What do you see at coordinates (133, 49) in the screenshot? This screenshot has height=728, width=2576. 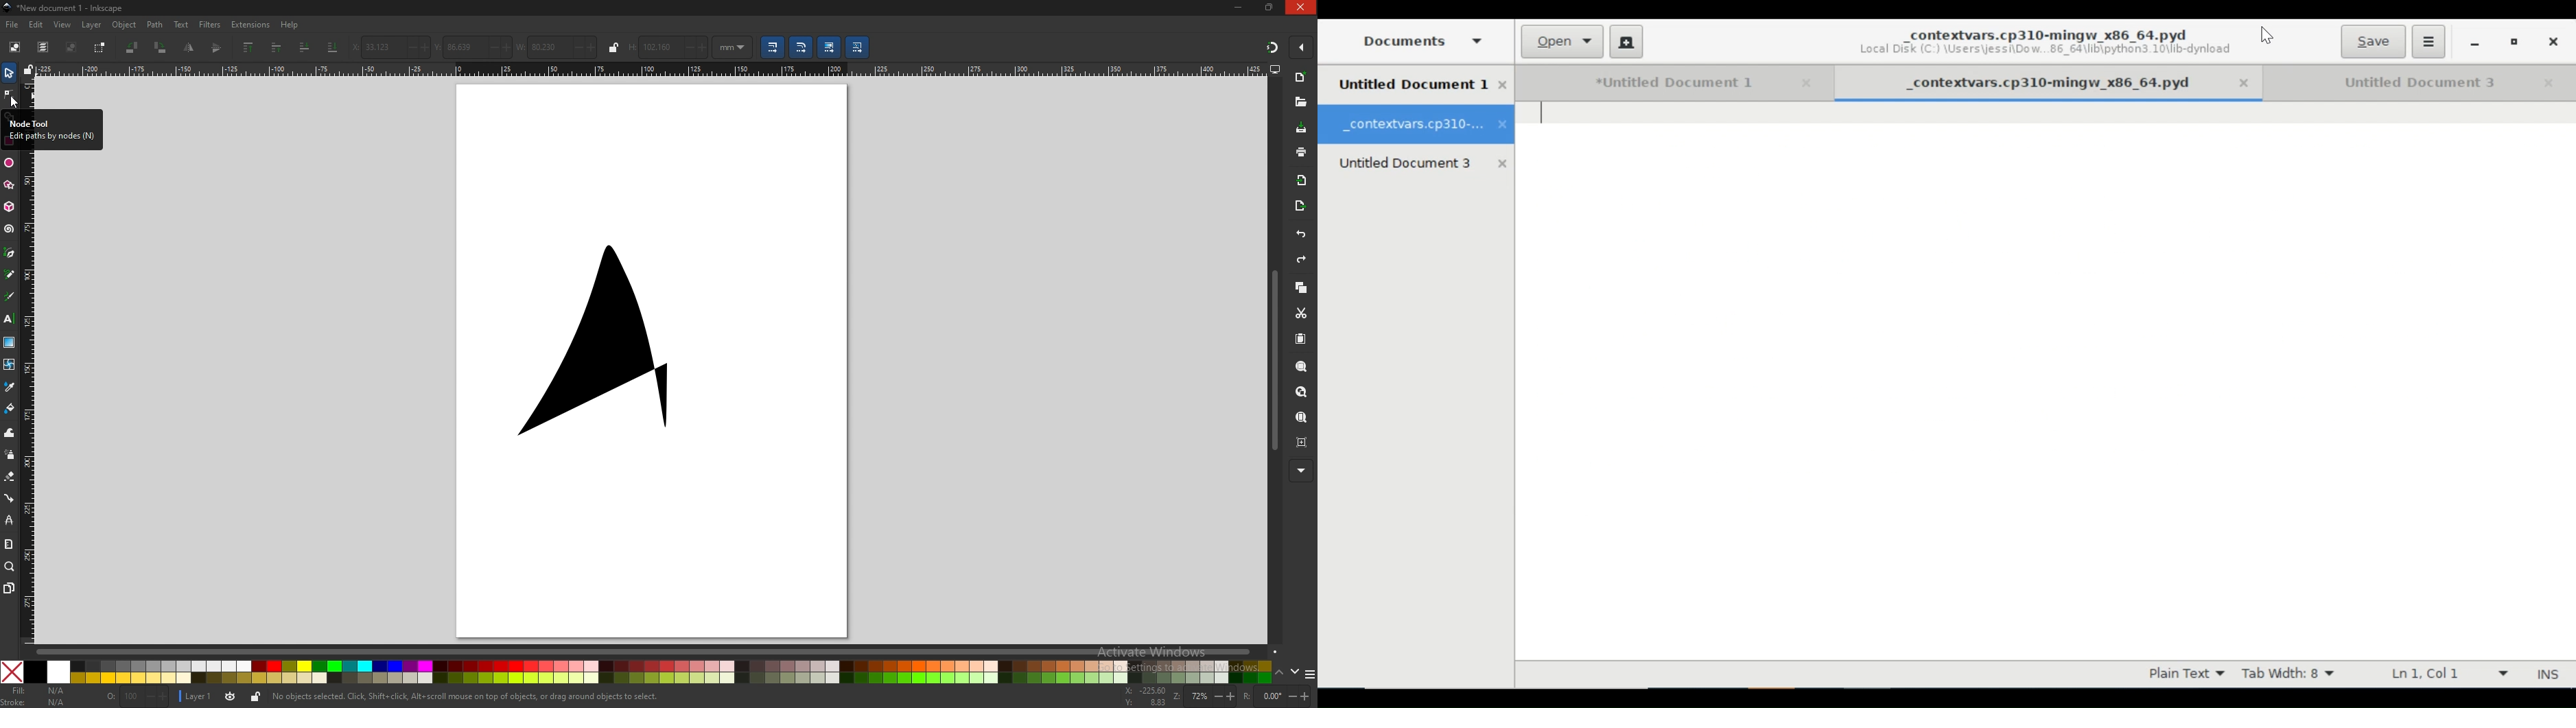 I see `rotate 90 degree ccw` at bounding box center [133, 49].